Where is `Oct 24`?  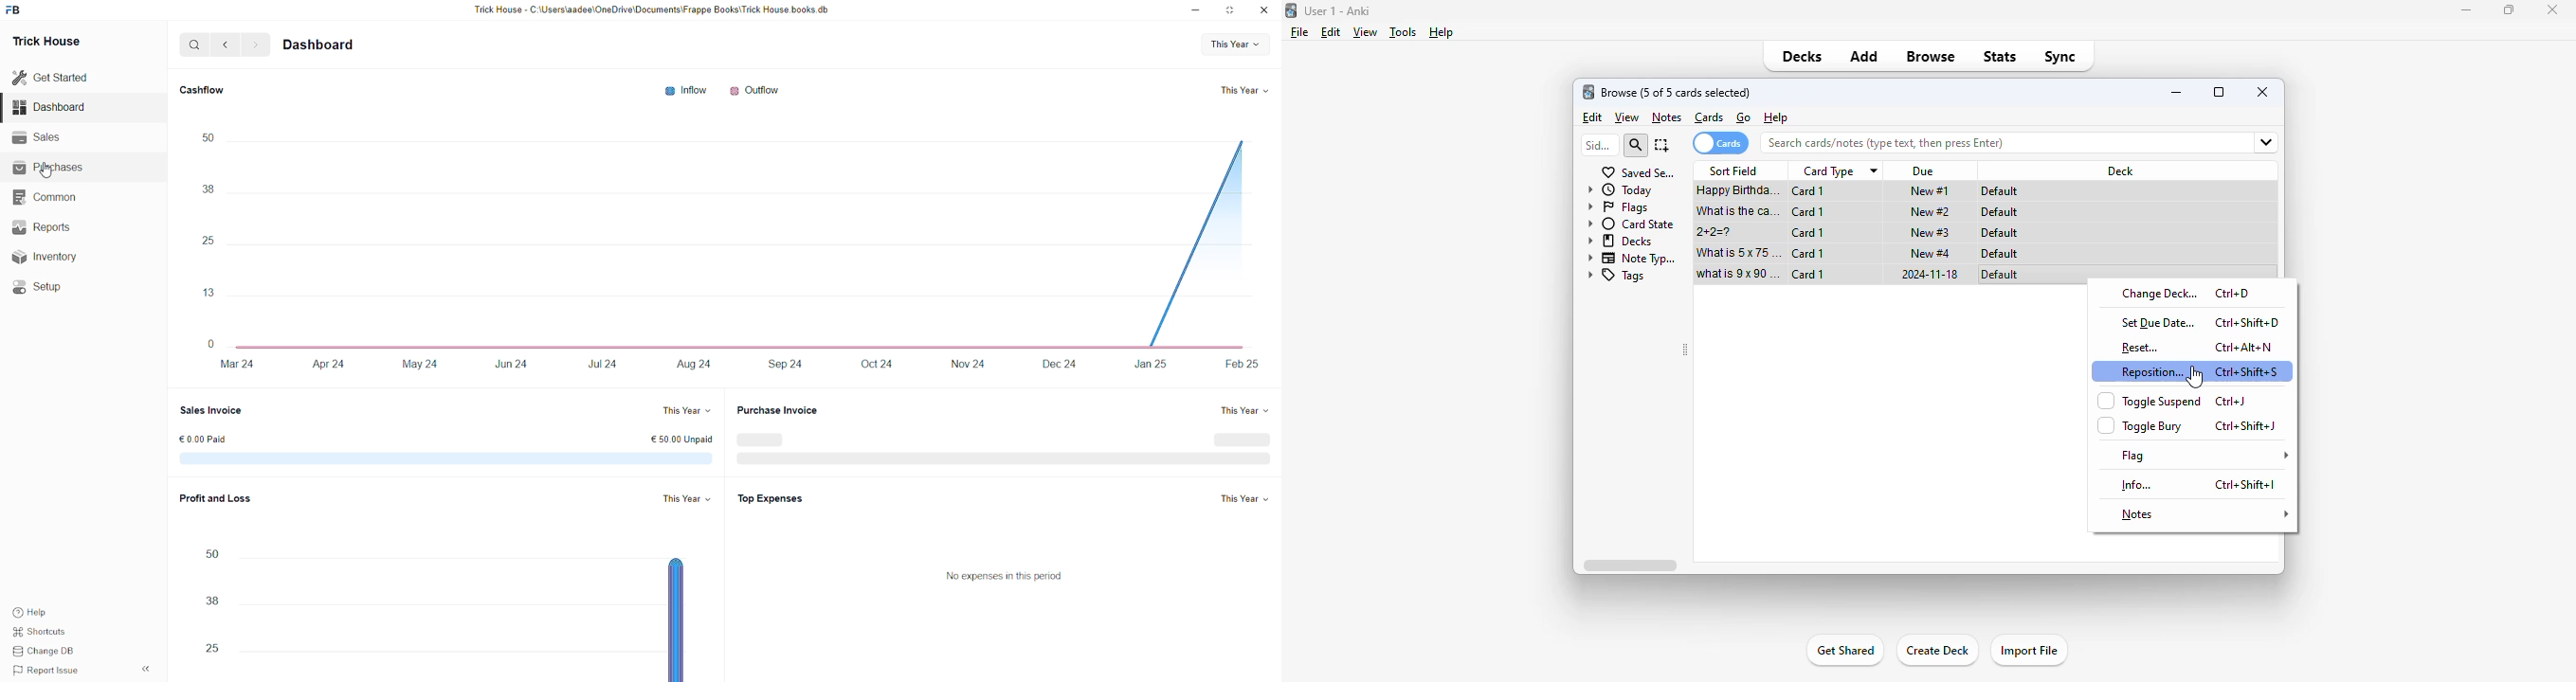
Oct 24 is located at coordinates (872, 365).